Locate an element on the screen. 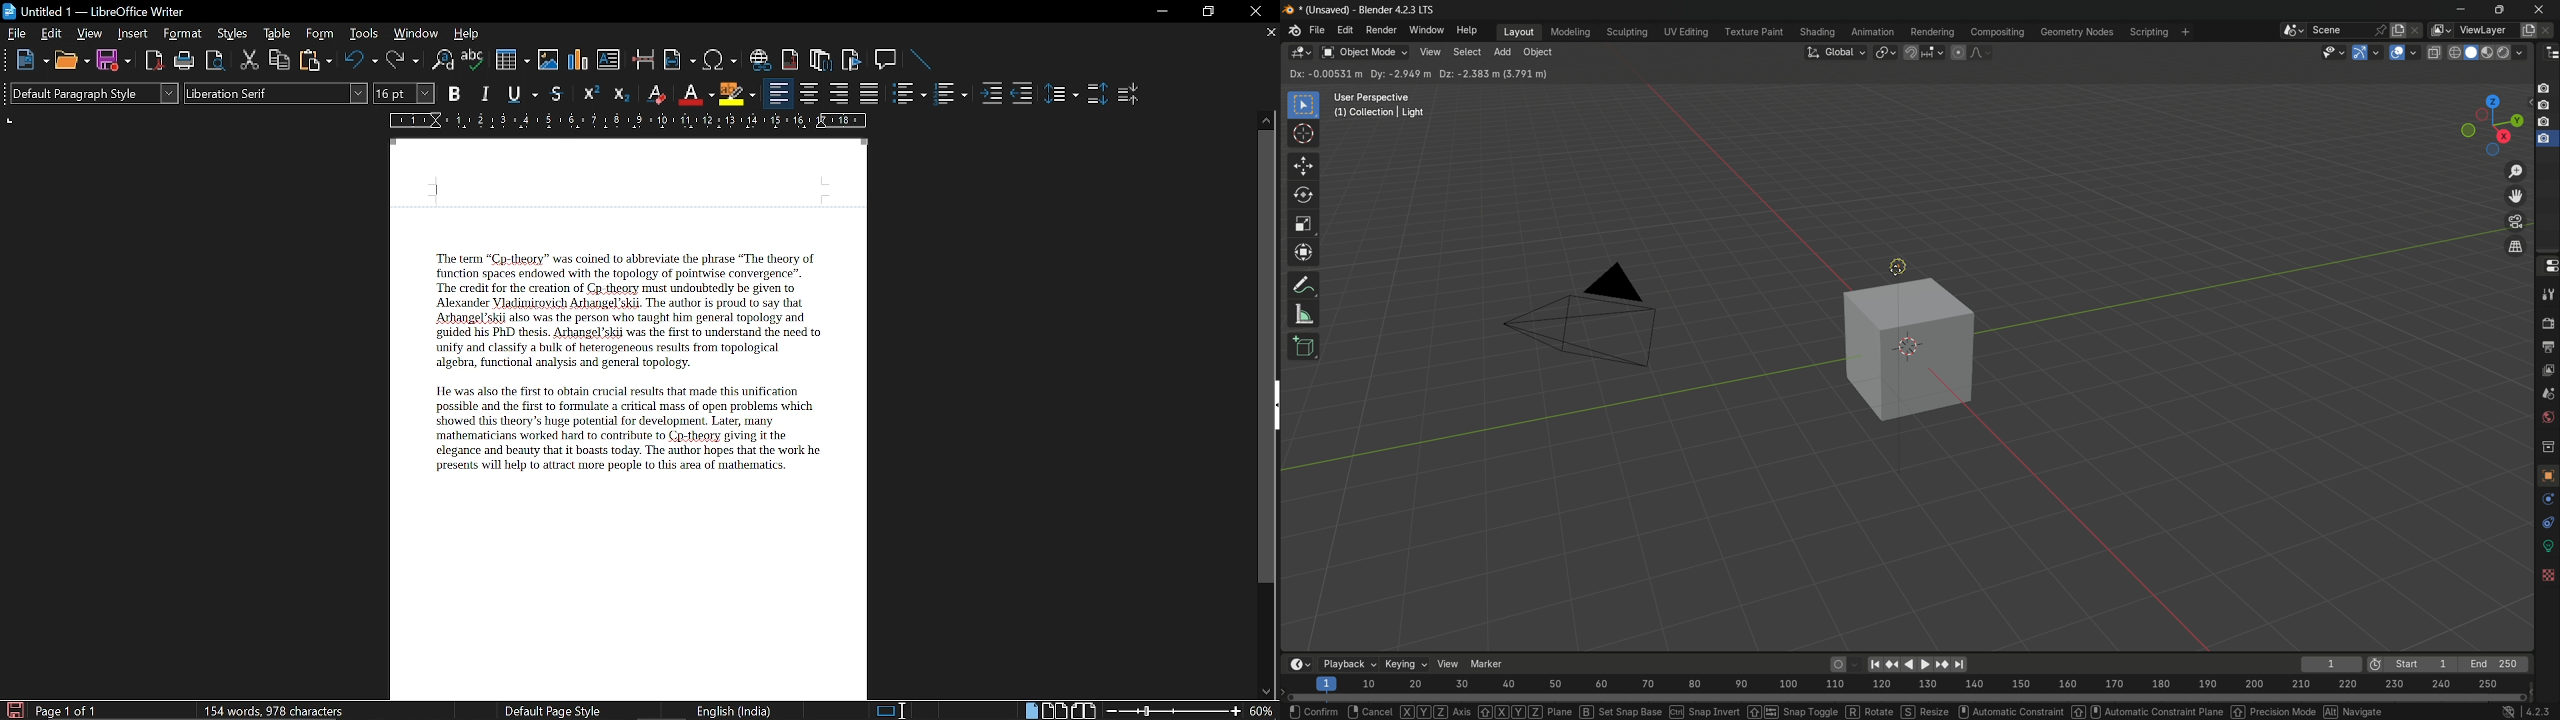  view is located at coordinates (93, 33).